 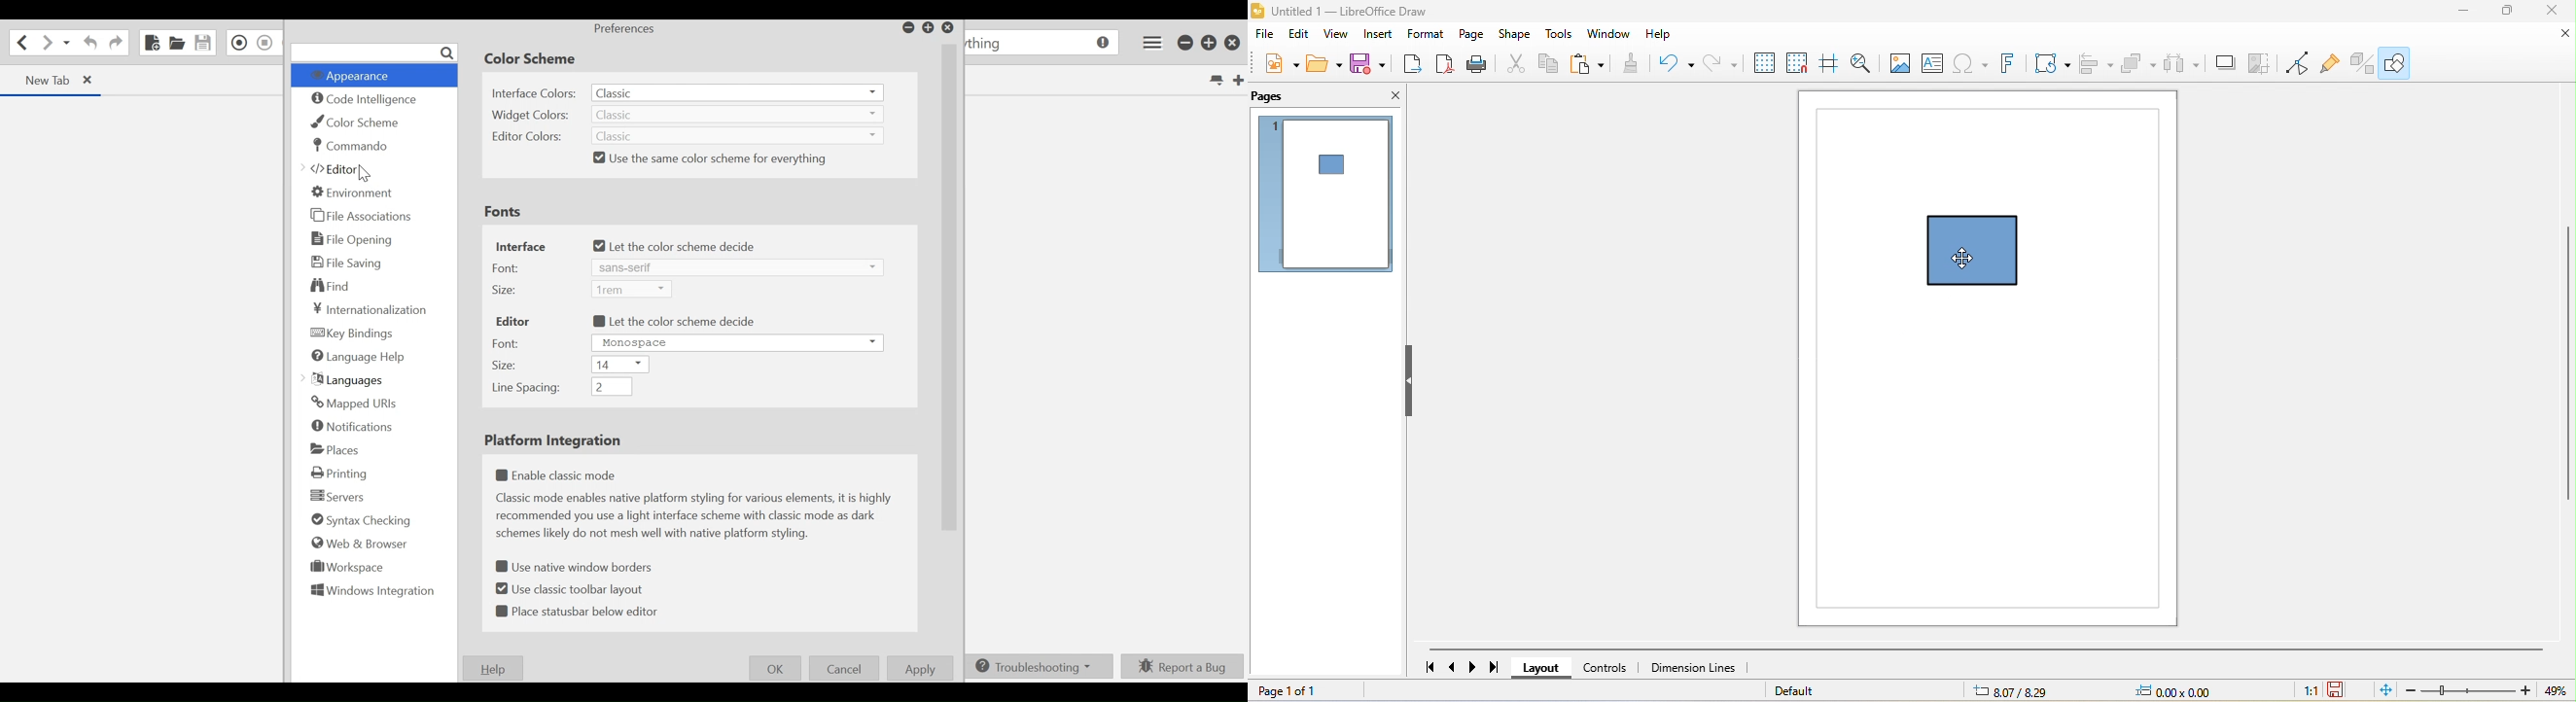 What do you see at coordinates (90, 80) in the screenshot?
I see `close` at bounding box center [90, 80].